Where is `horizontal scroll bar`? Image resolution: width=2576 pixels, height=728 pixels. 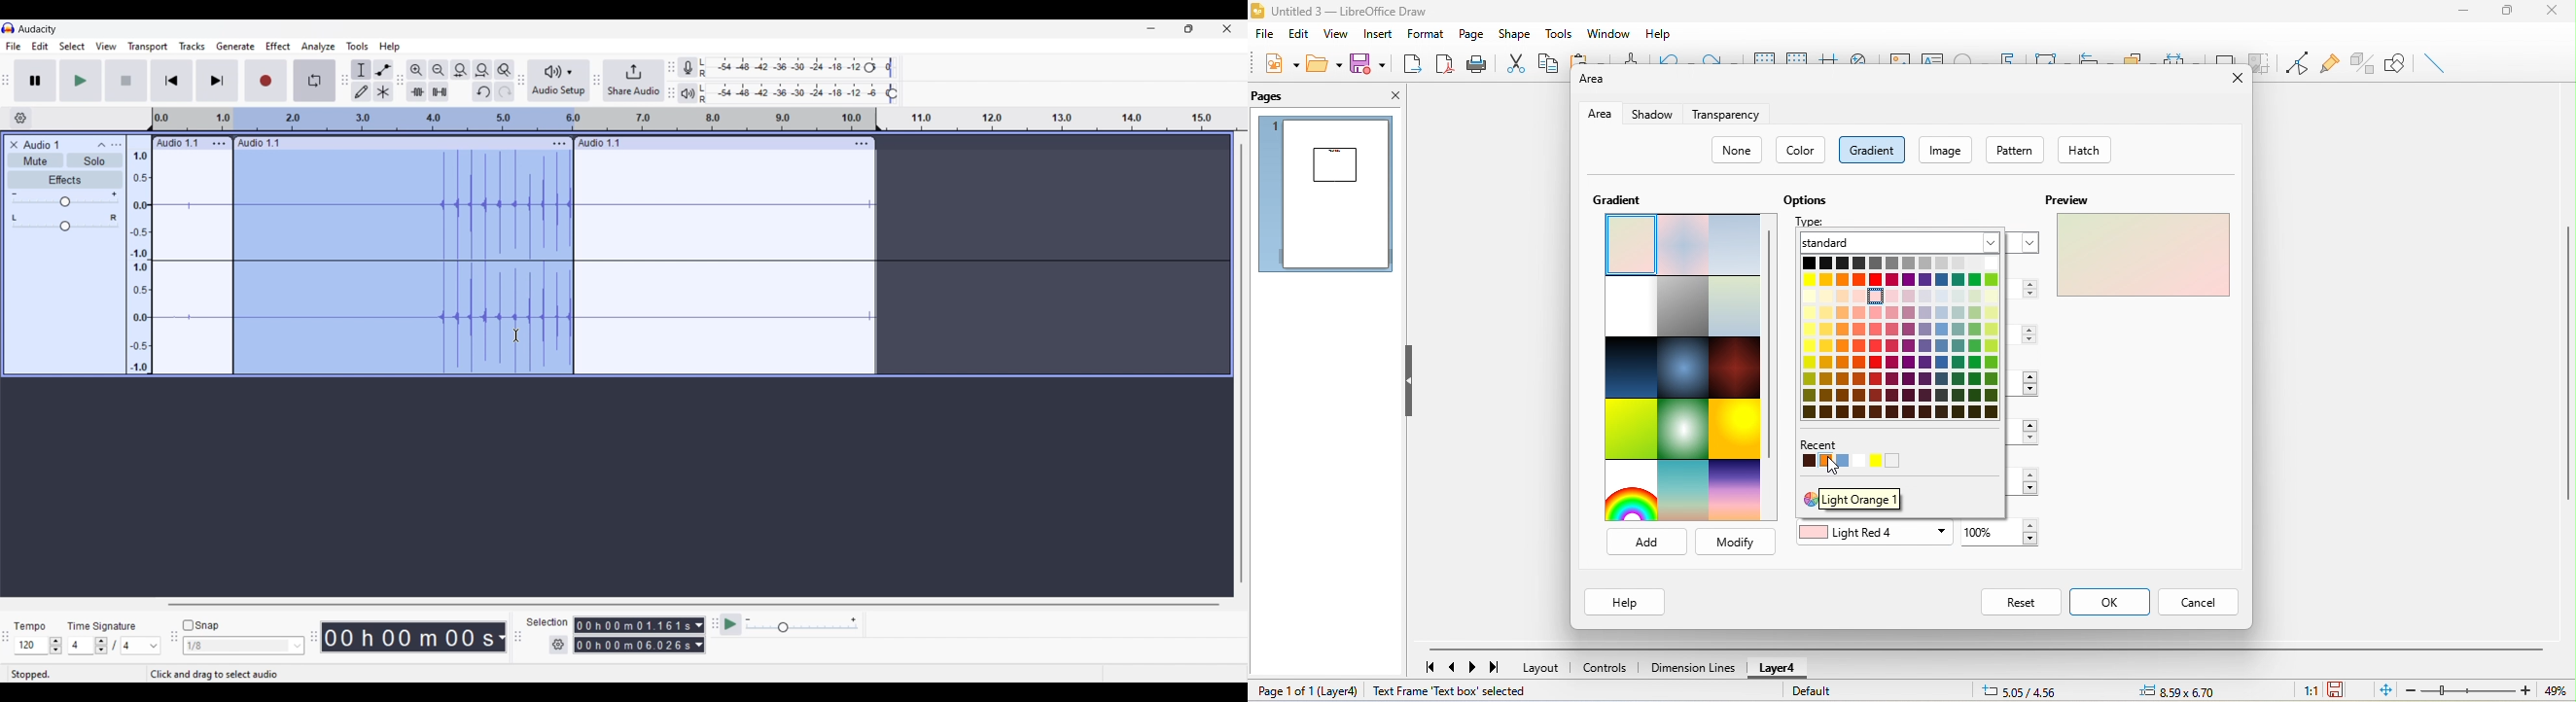 horizontal scroll bar is located at coordinates (1986, 649).